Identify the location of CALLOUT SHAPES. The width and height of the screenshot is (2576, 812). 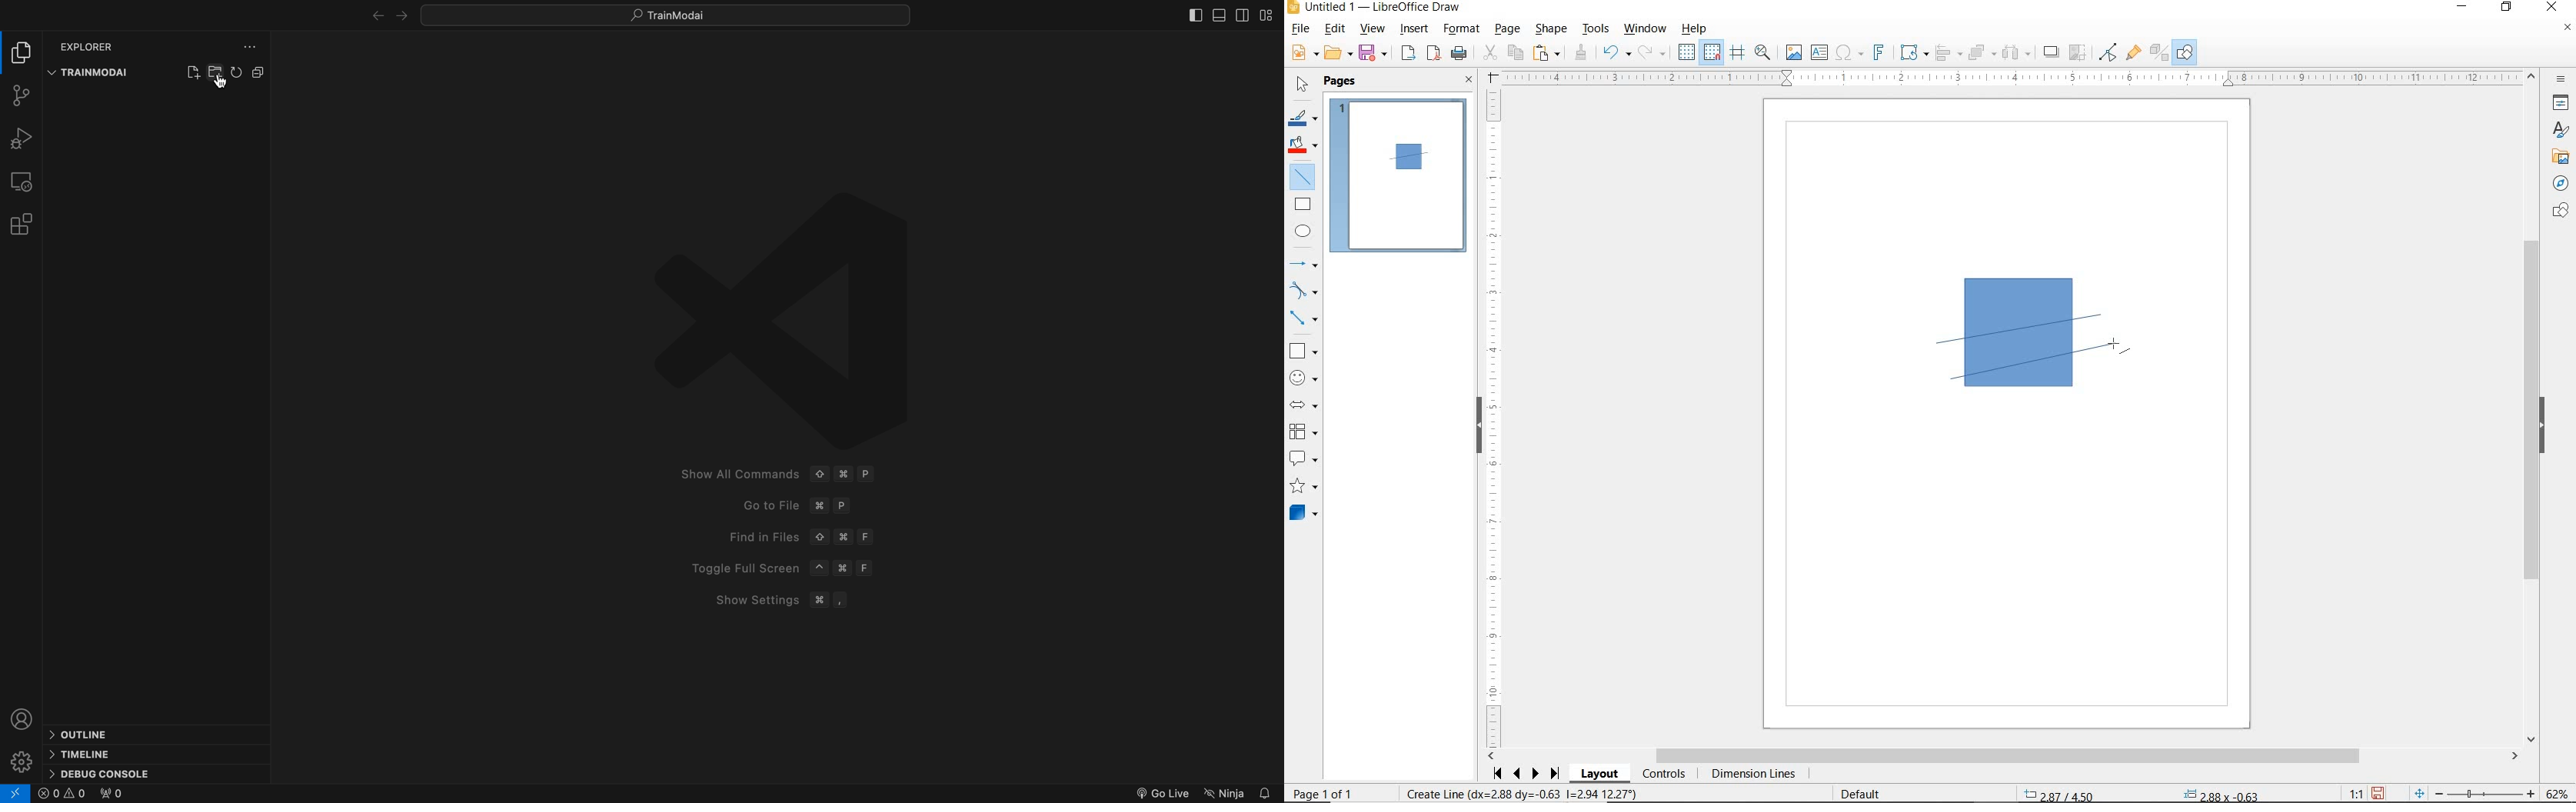
(1304, 459).